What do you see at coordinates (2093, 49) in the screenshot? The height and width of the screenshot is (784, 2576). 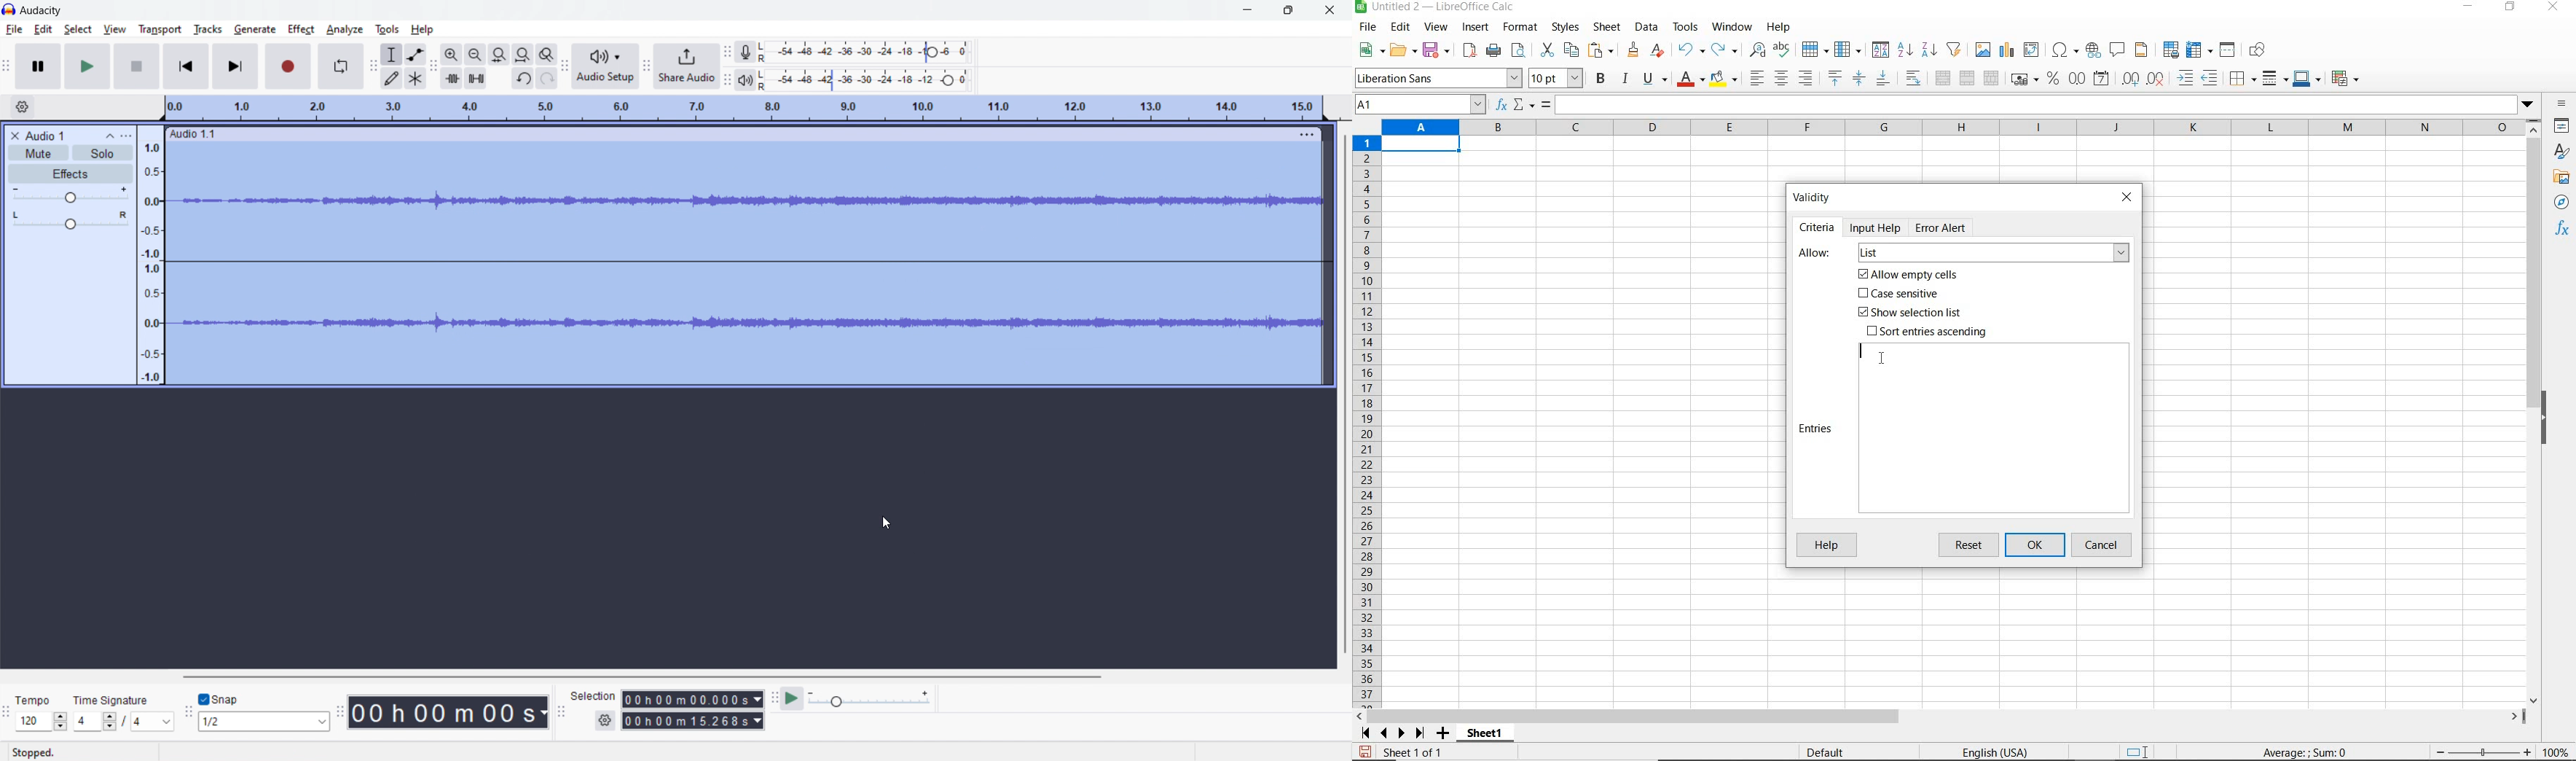 I see `insert hyperlink` at bounding box center [2093, 49].